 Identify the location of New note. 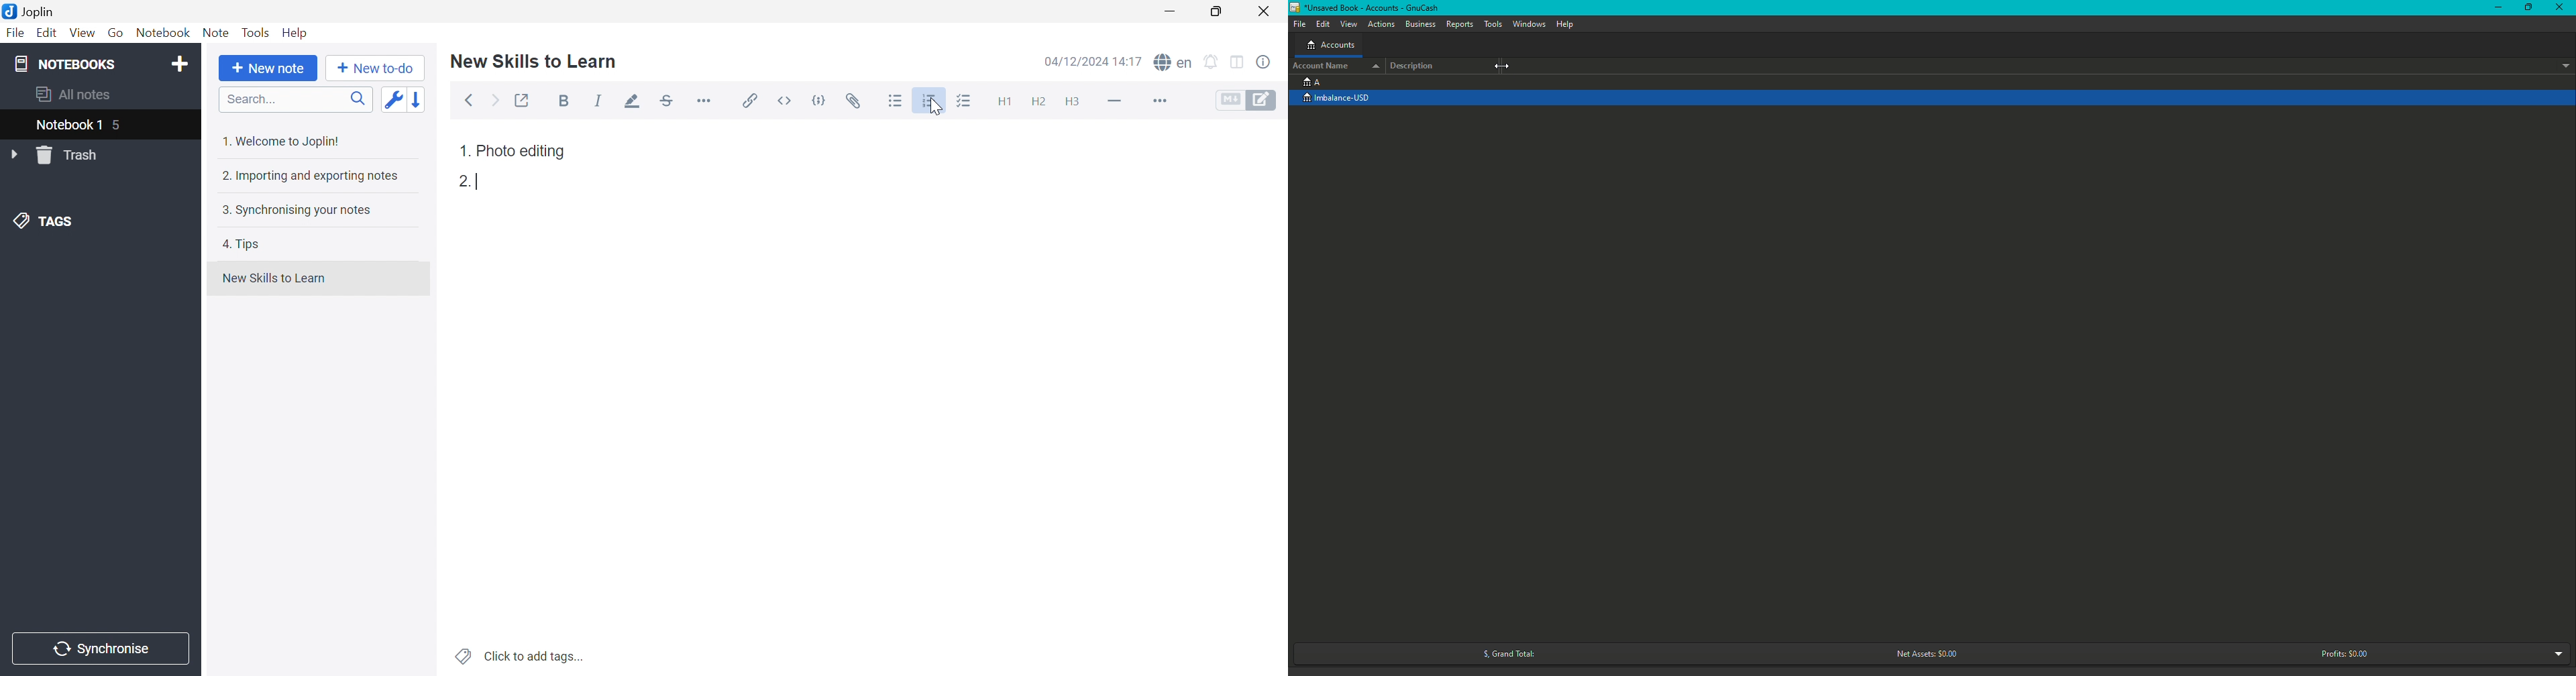
(268, 68).